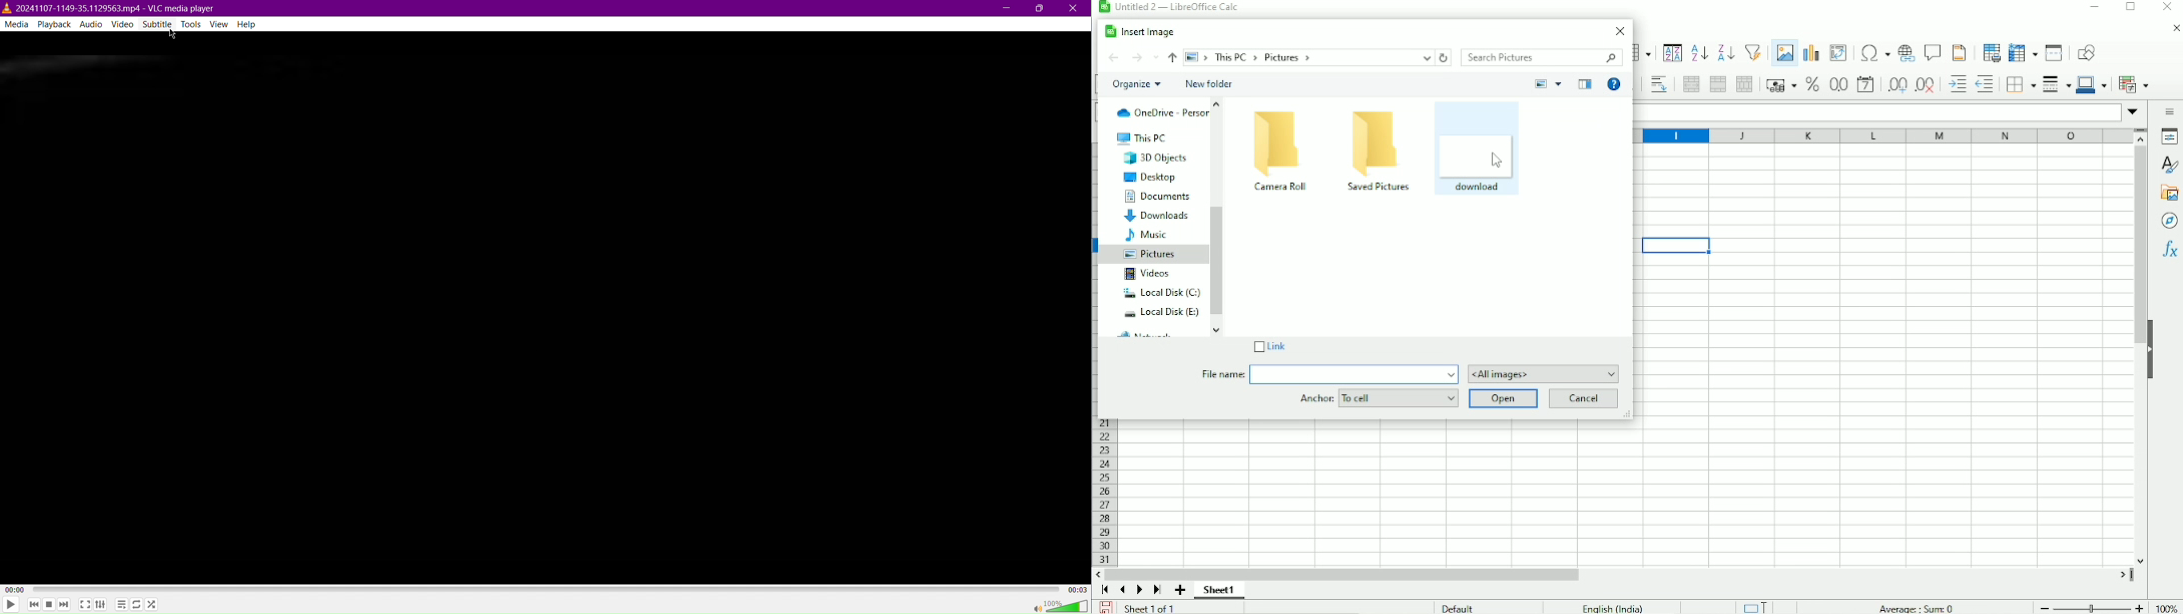 The width and height of the screenshot is (2184, 616). I want to click on To cell, so click(1398, 398).